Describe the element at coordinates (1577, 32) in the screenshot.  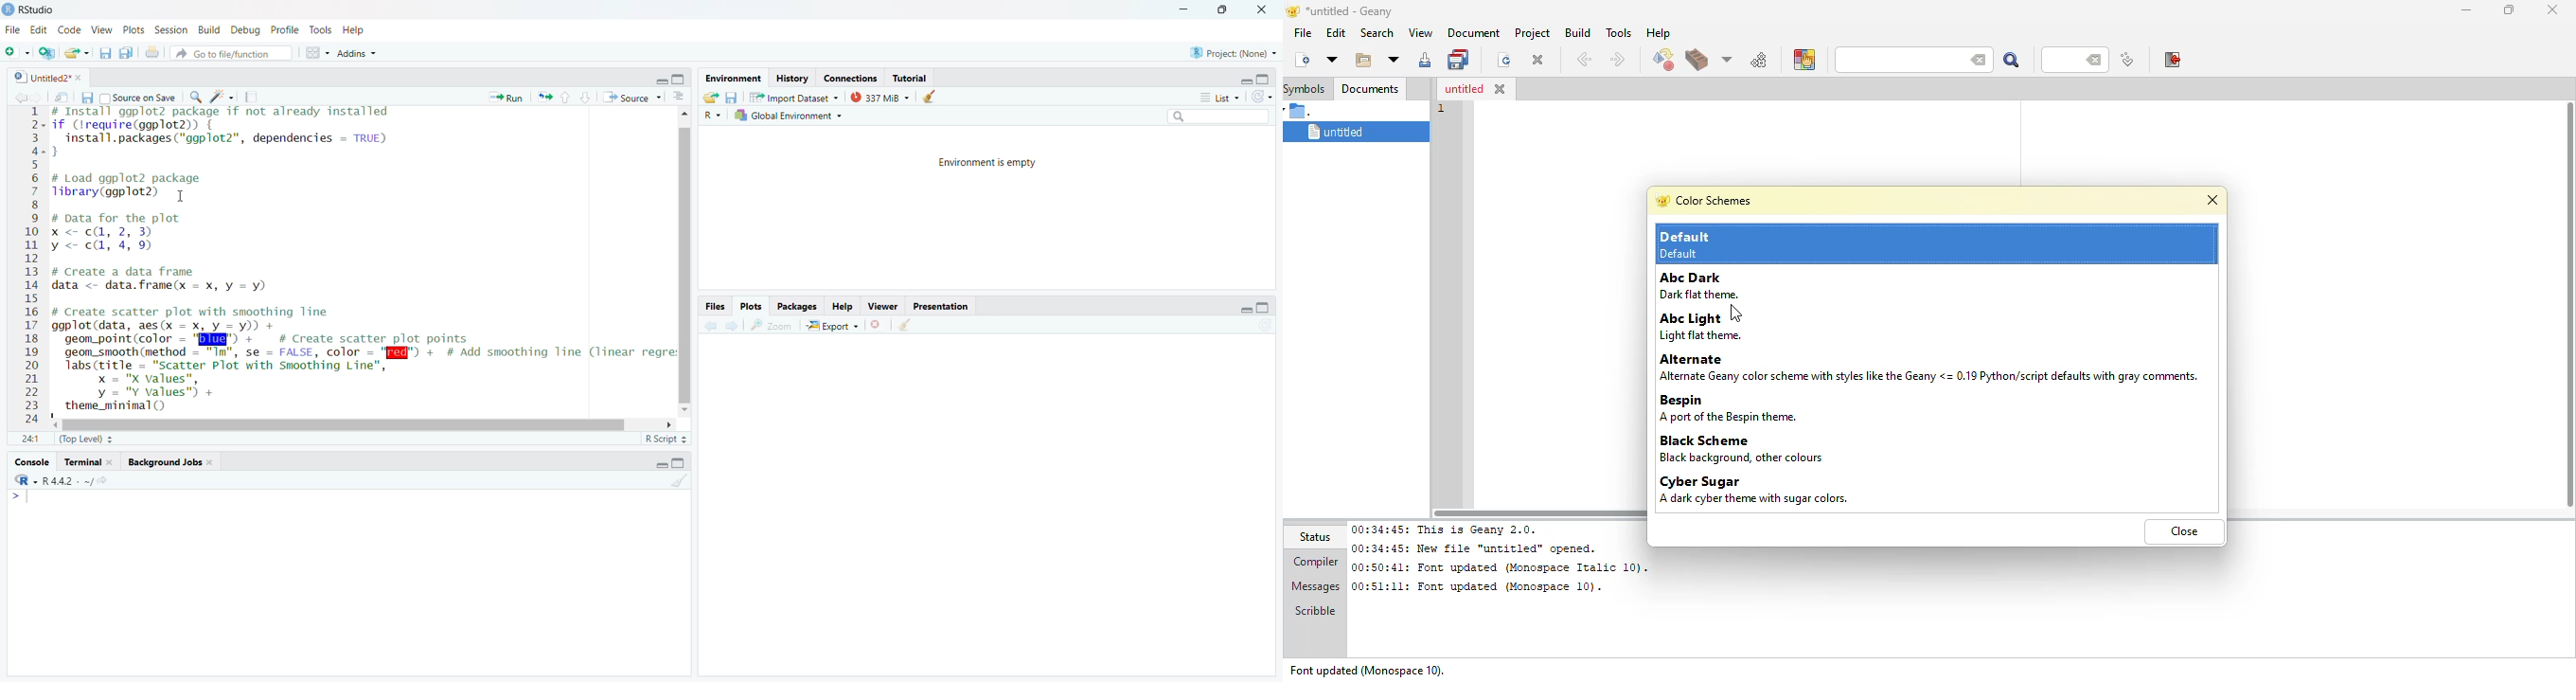
I see `build` at that location.